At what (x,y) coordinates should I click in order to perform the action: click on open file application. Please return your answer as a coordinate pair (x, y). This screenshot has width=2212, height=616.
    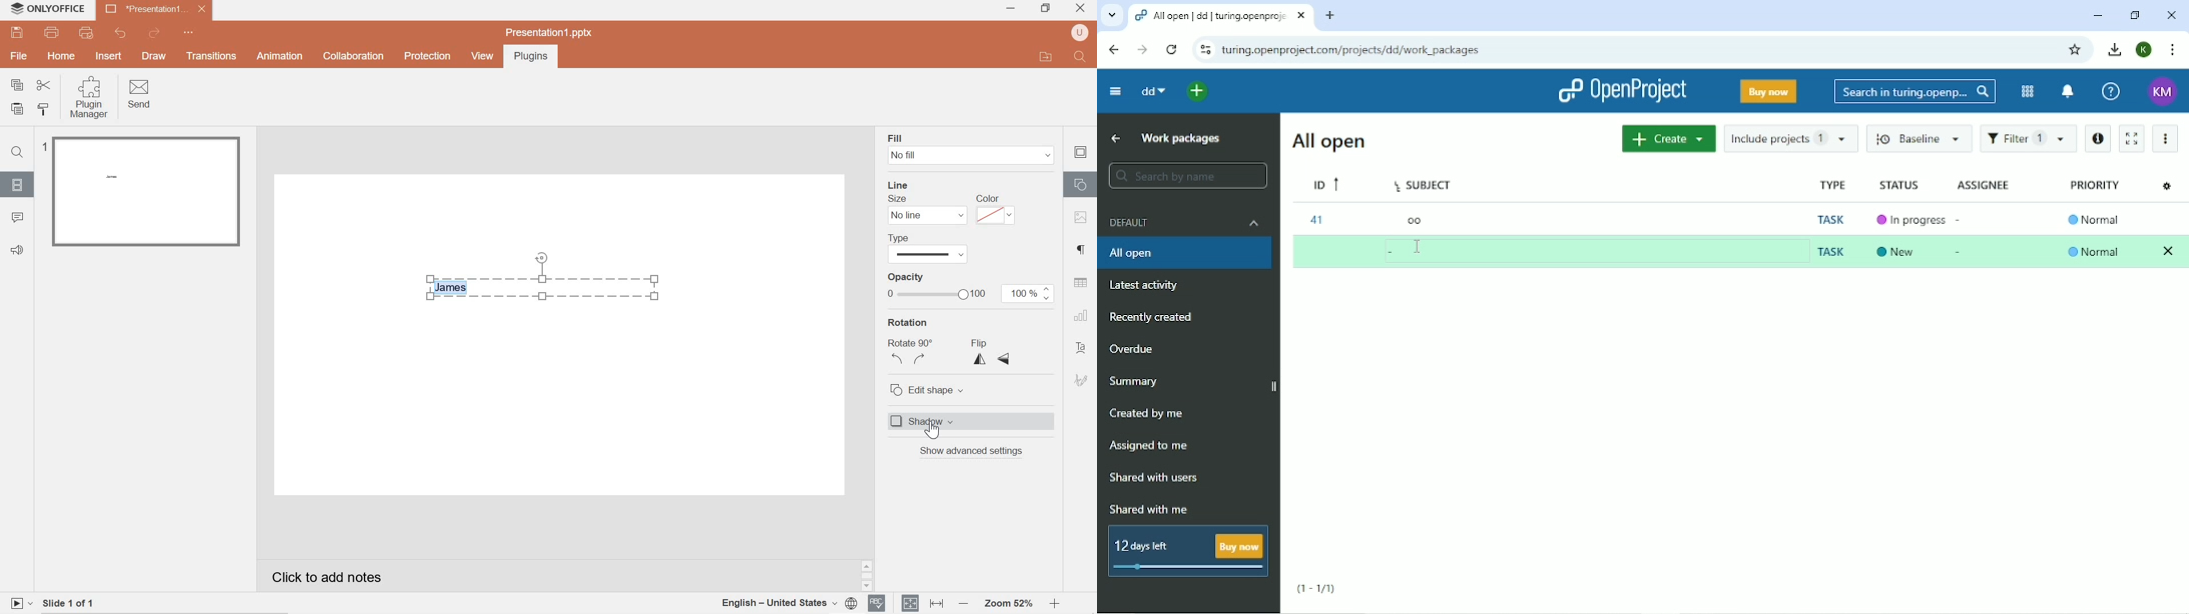
    Looking at the image, I should click on (1045, 57).